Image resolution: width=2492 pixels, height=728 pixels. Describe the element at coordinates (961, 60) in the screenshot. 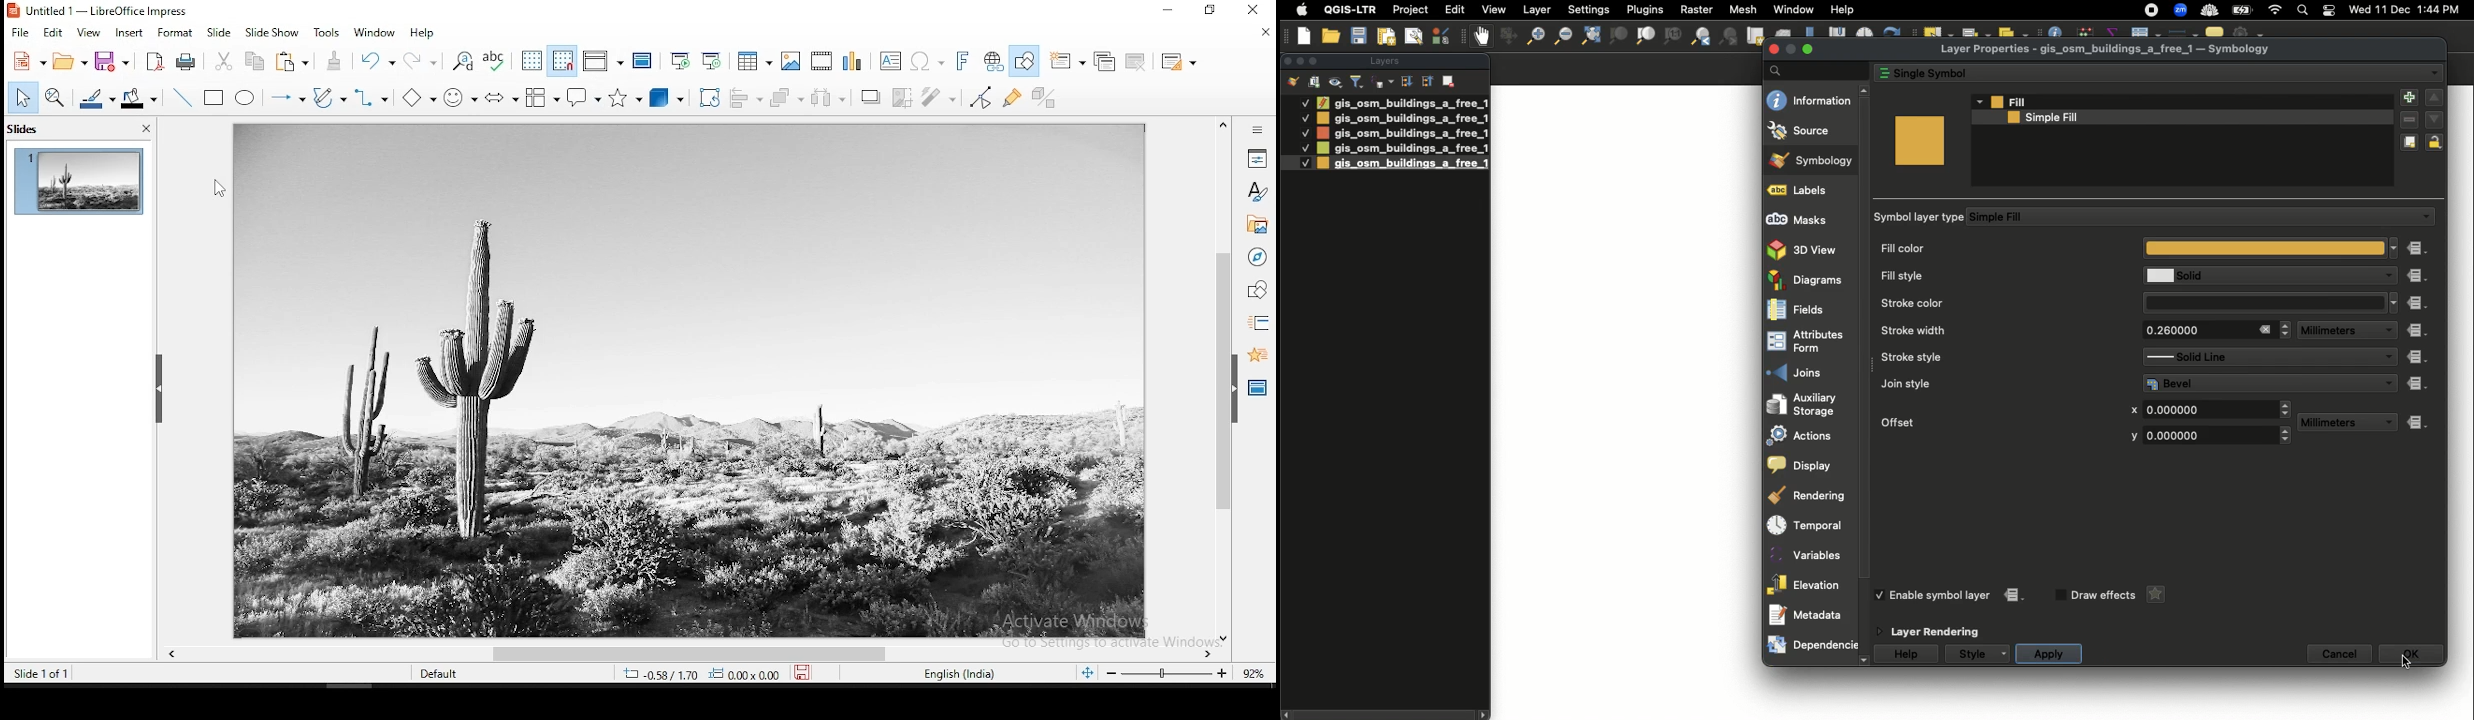

I see `fontwork text` at that location.